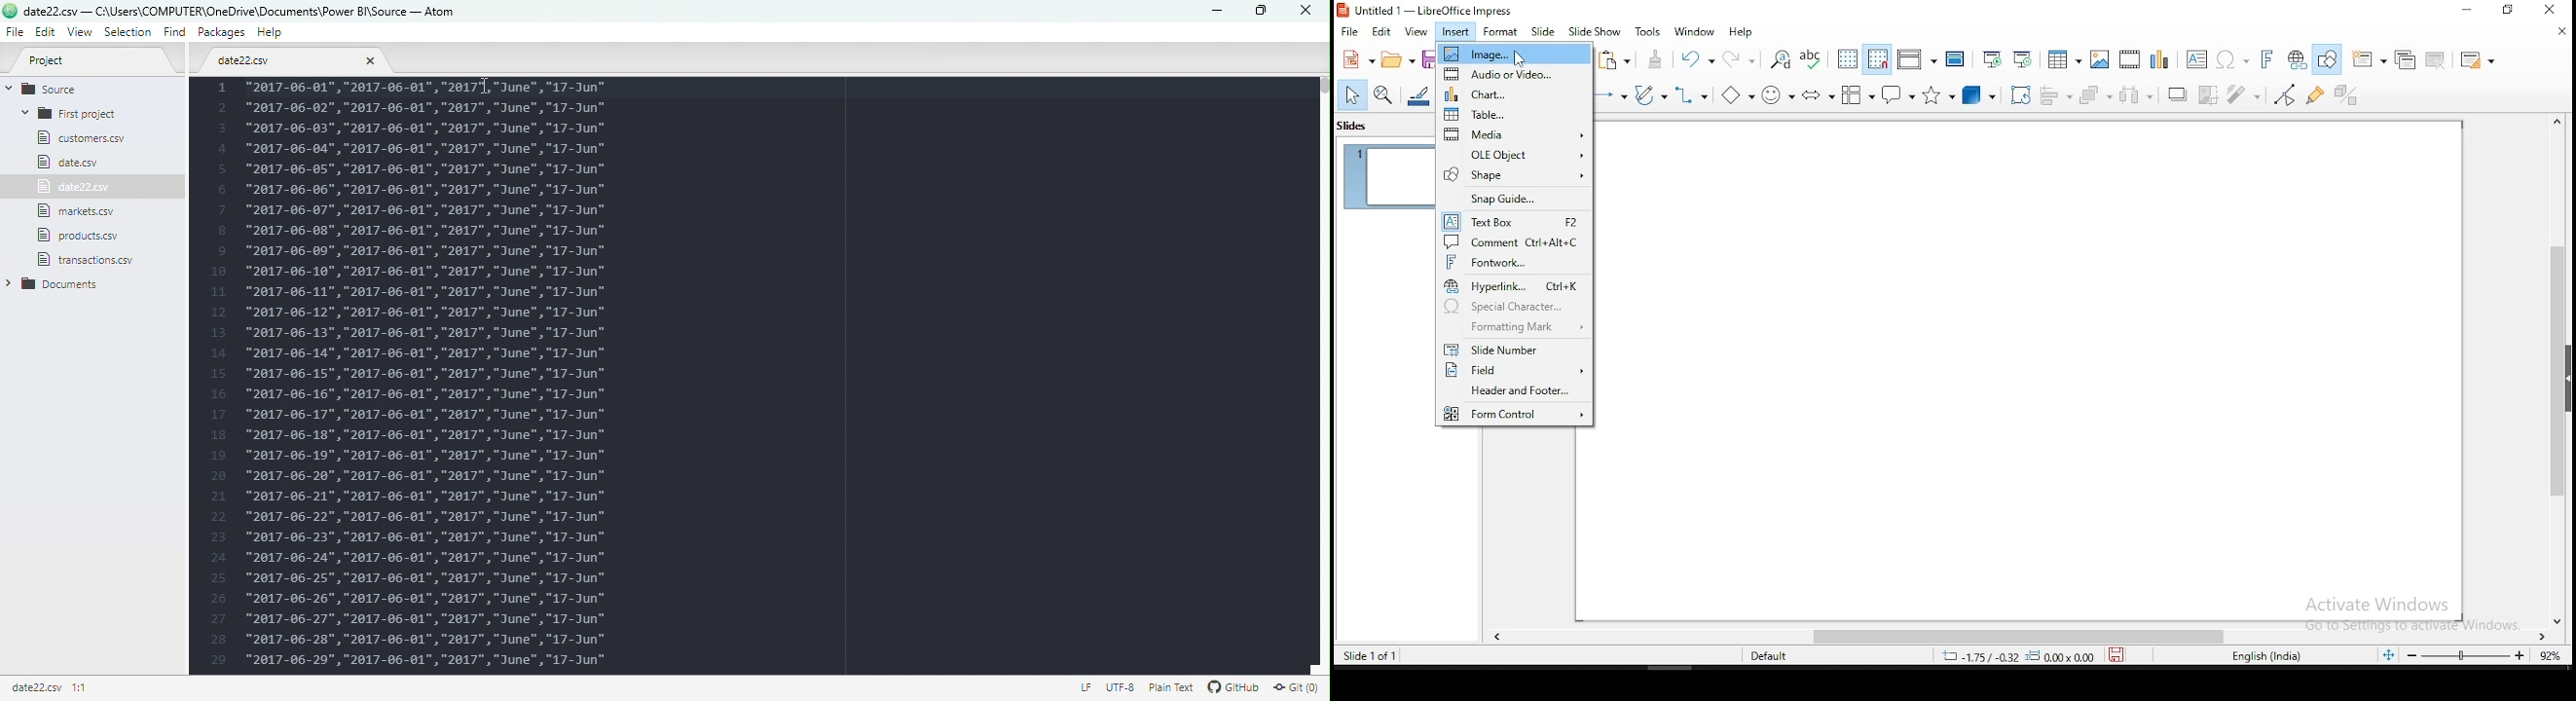  Describe the element at coordinates (1350, 31) in the screenshot. I see `file` at that location.